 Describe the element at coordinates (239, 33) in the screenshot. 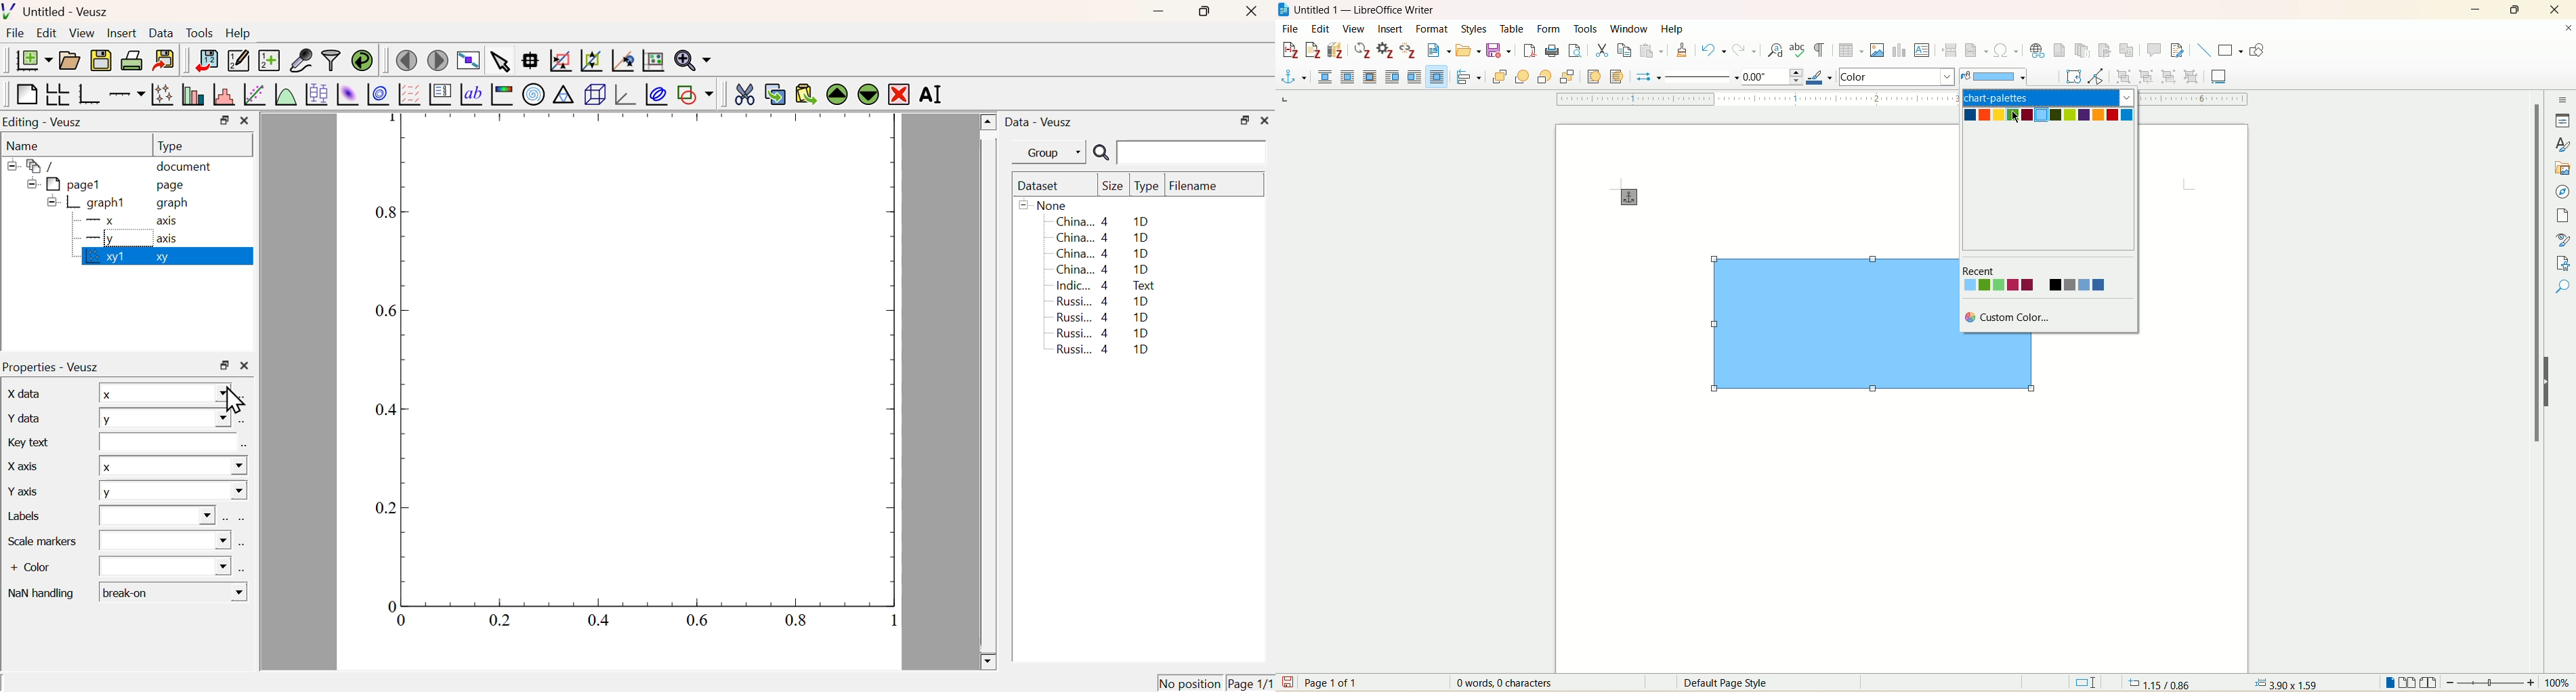

I see `Help` at that location.